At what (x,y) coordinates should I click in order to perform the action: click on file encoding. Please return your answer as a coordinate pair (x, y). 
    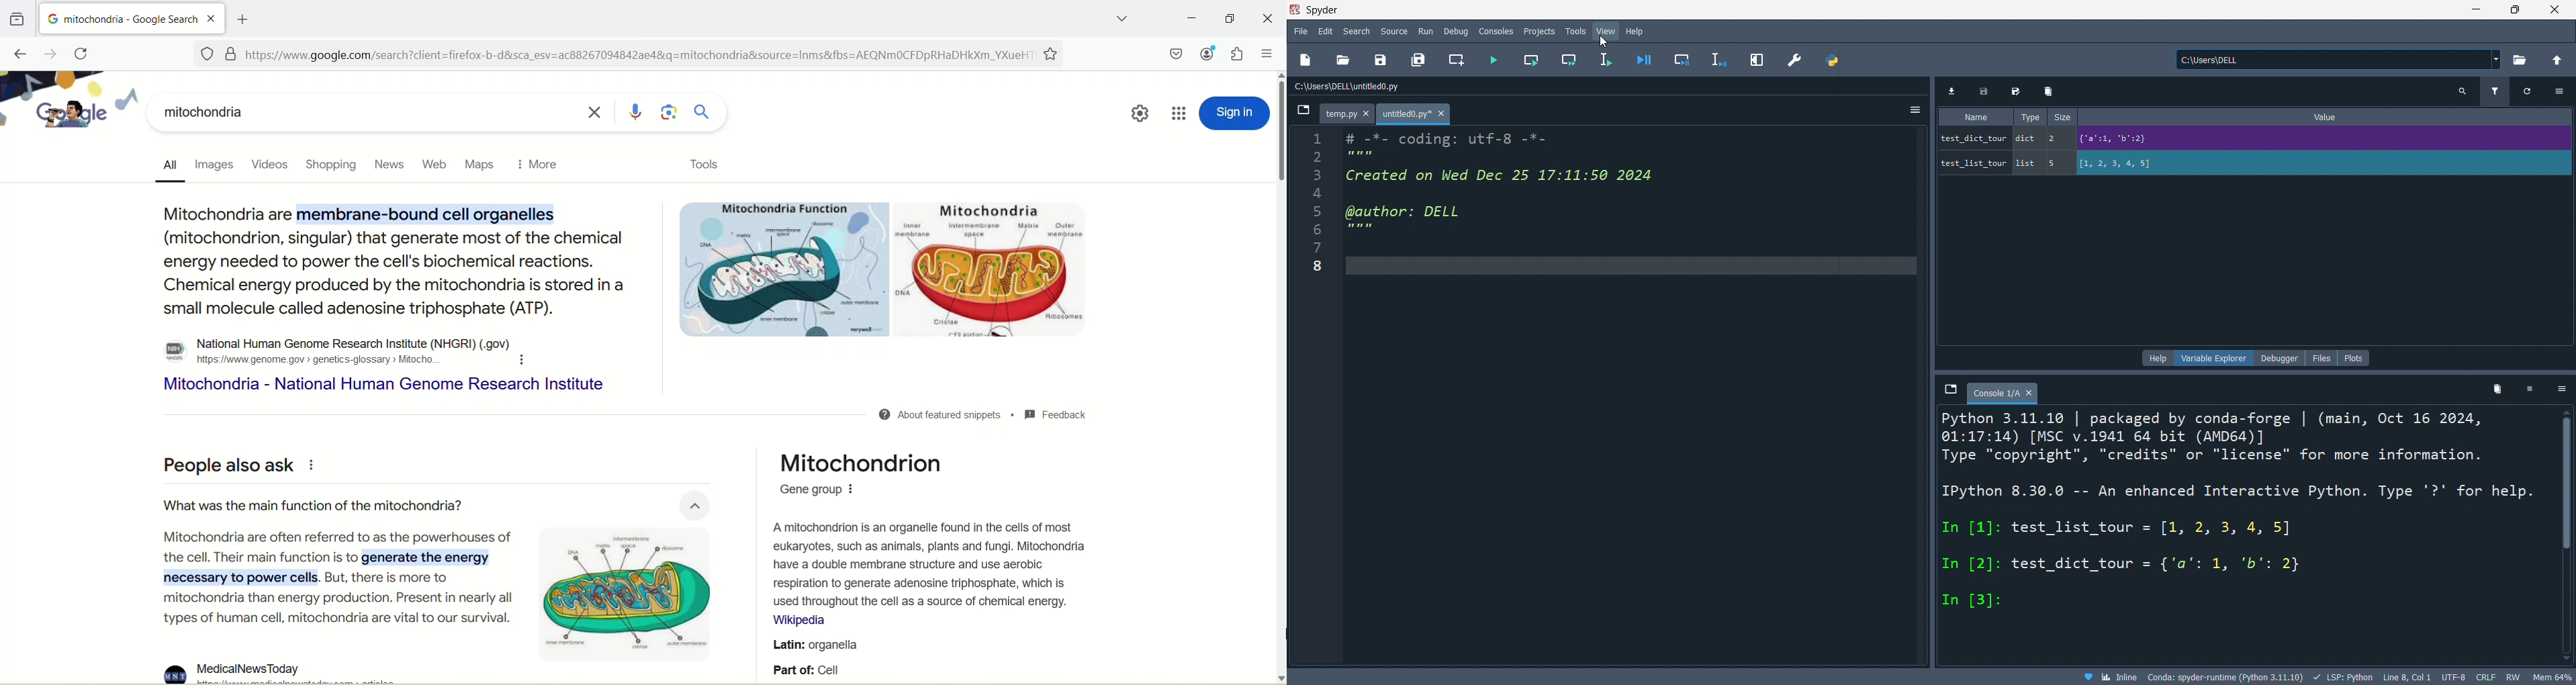
    Looking at the image, I should click on (2452, 677).